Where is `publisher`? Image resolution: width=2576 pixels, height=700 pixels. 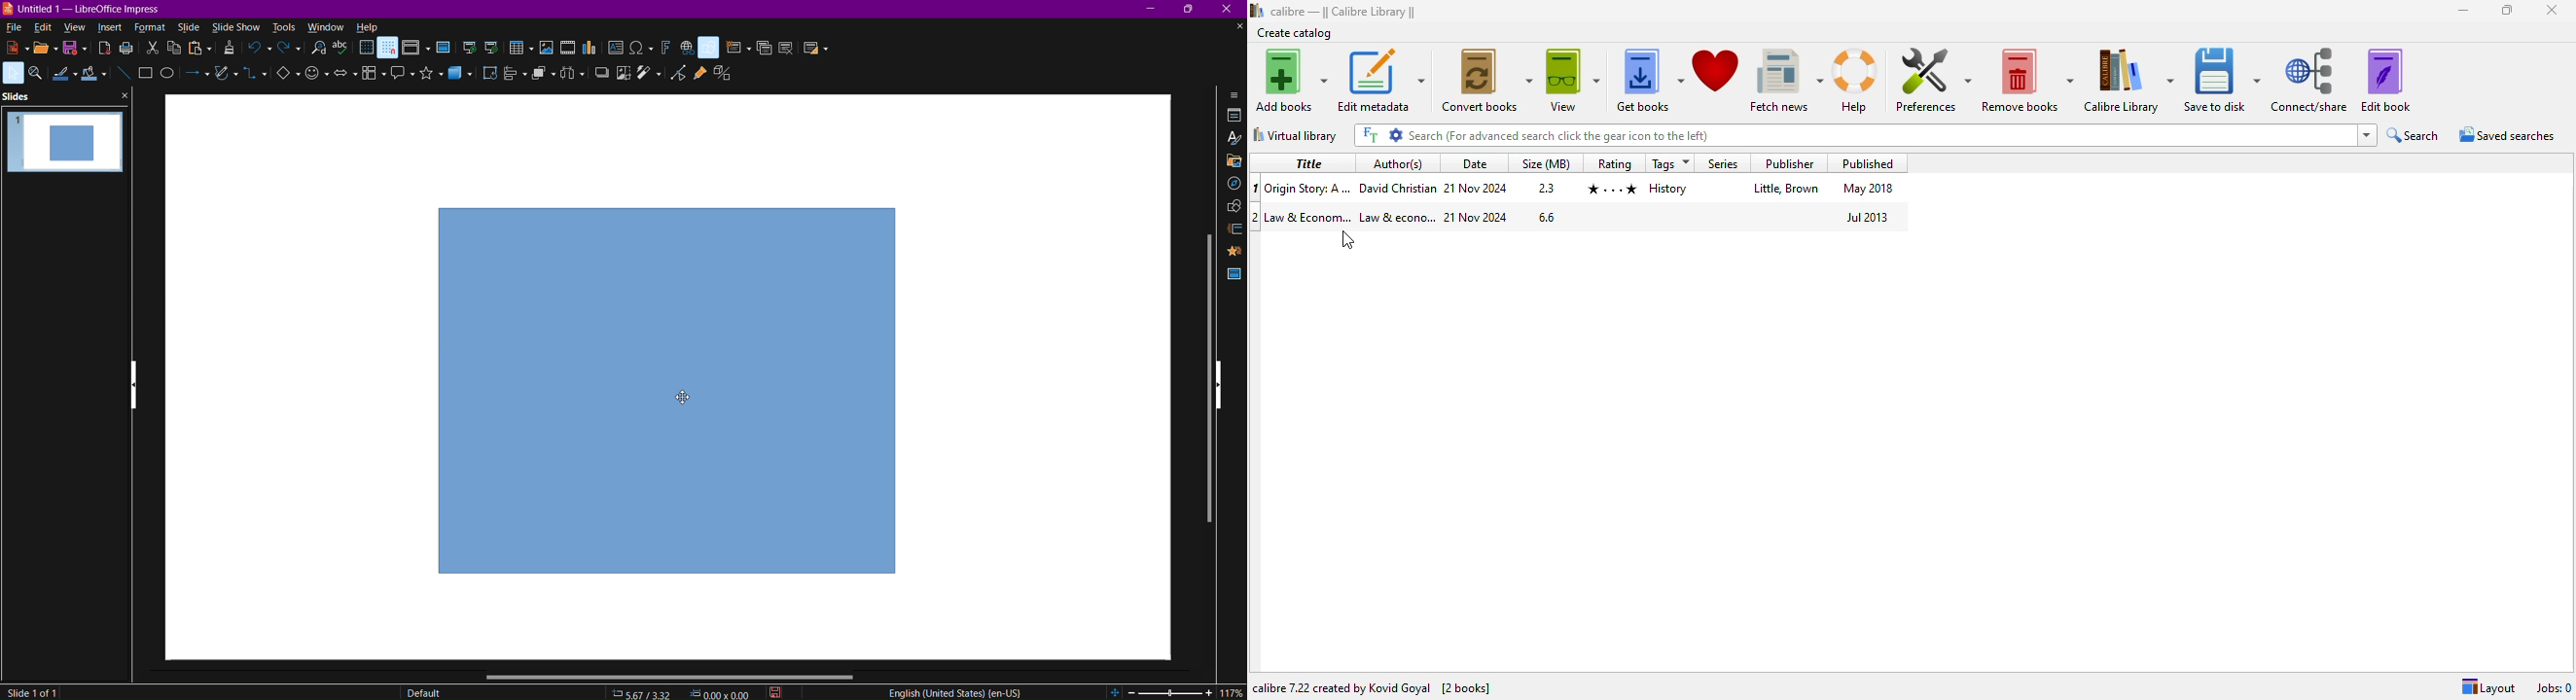 publisher is located at coordinates (1786, 162).